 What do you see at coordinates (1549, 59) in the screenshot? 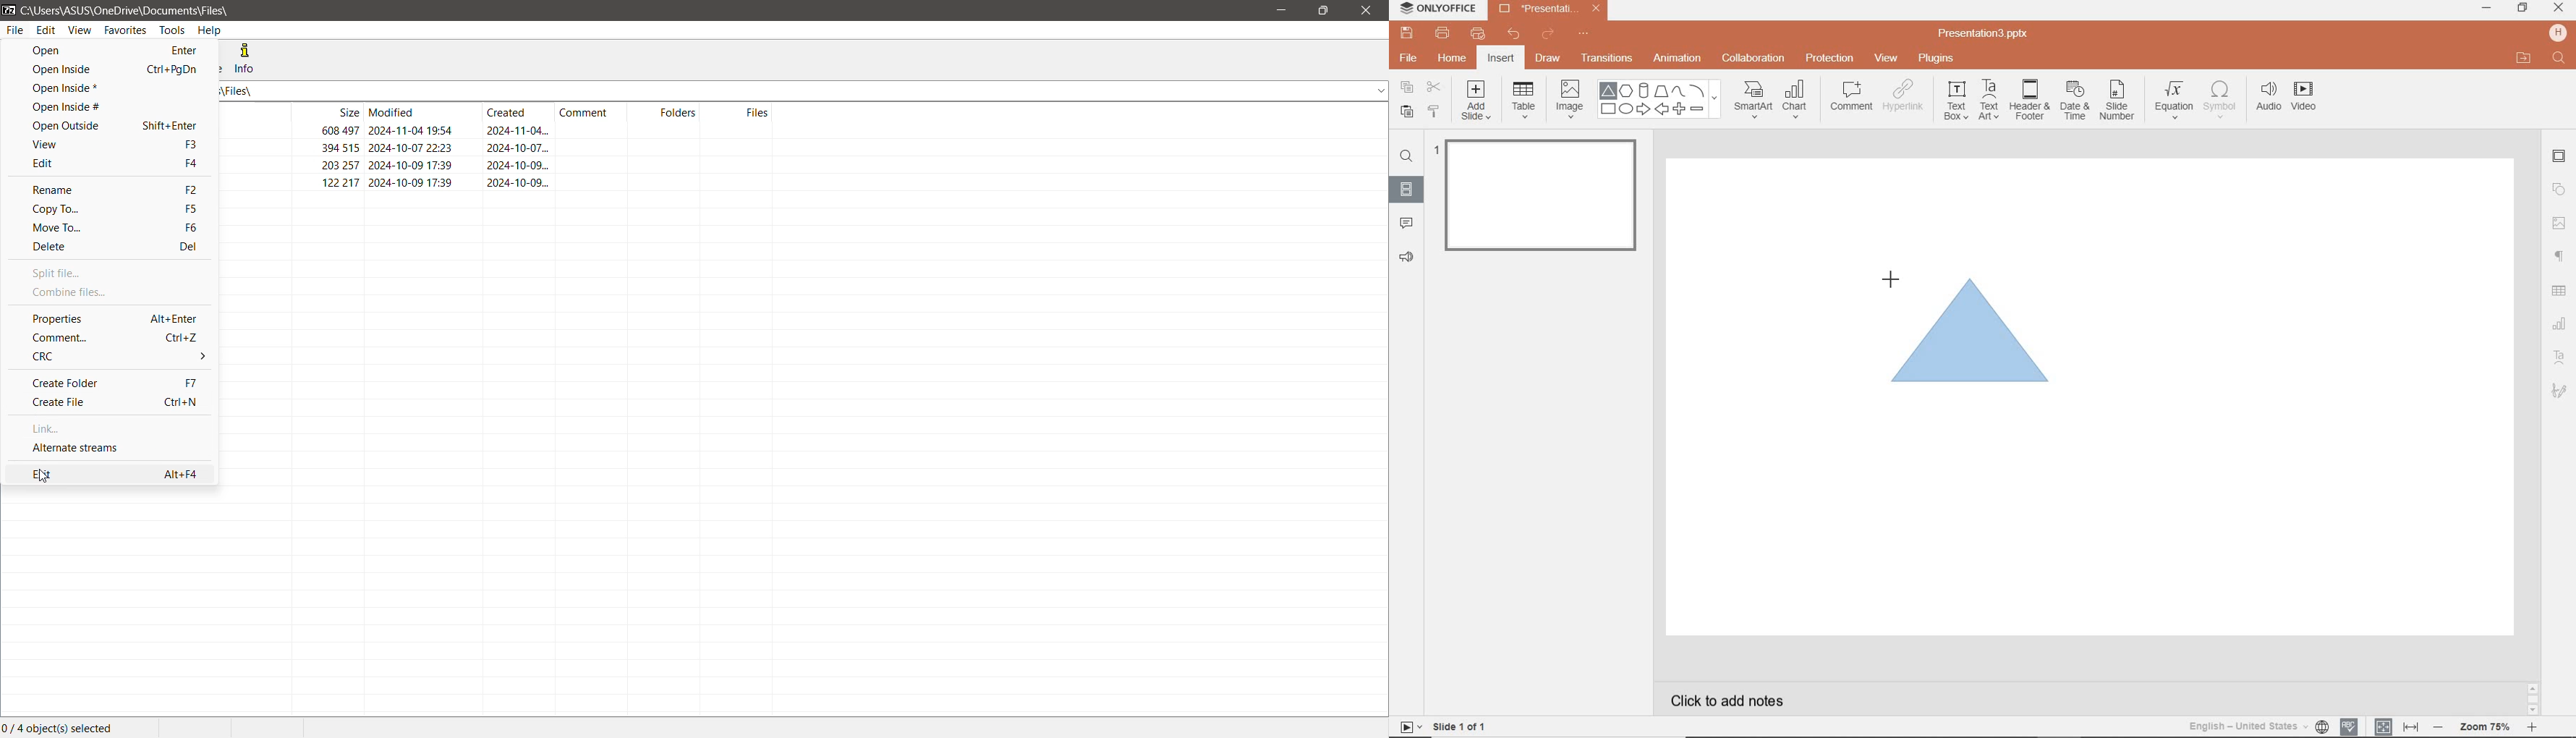
I see `DRAW` at bounding box center [1549, 59].